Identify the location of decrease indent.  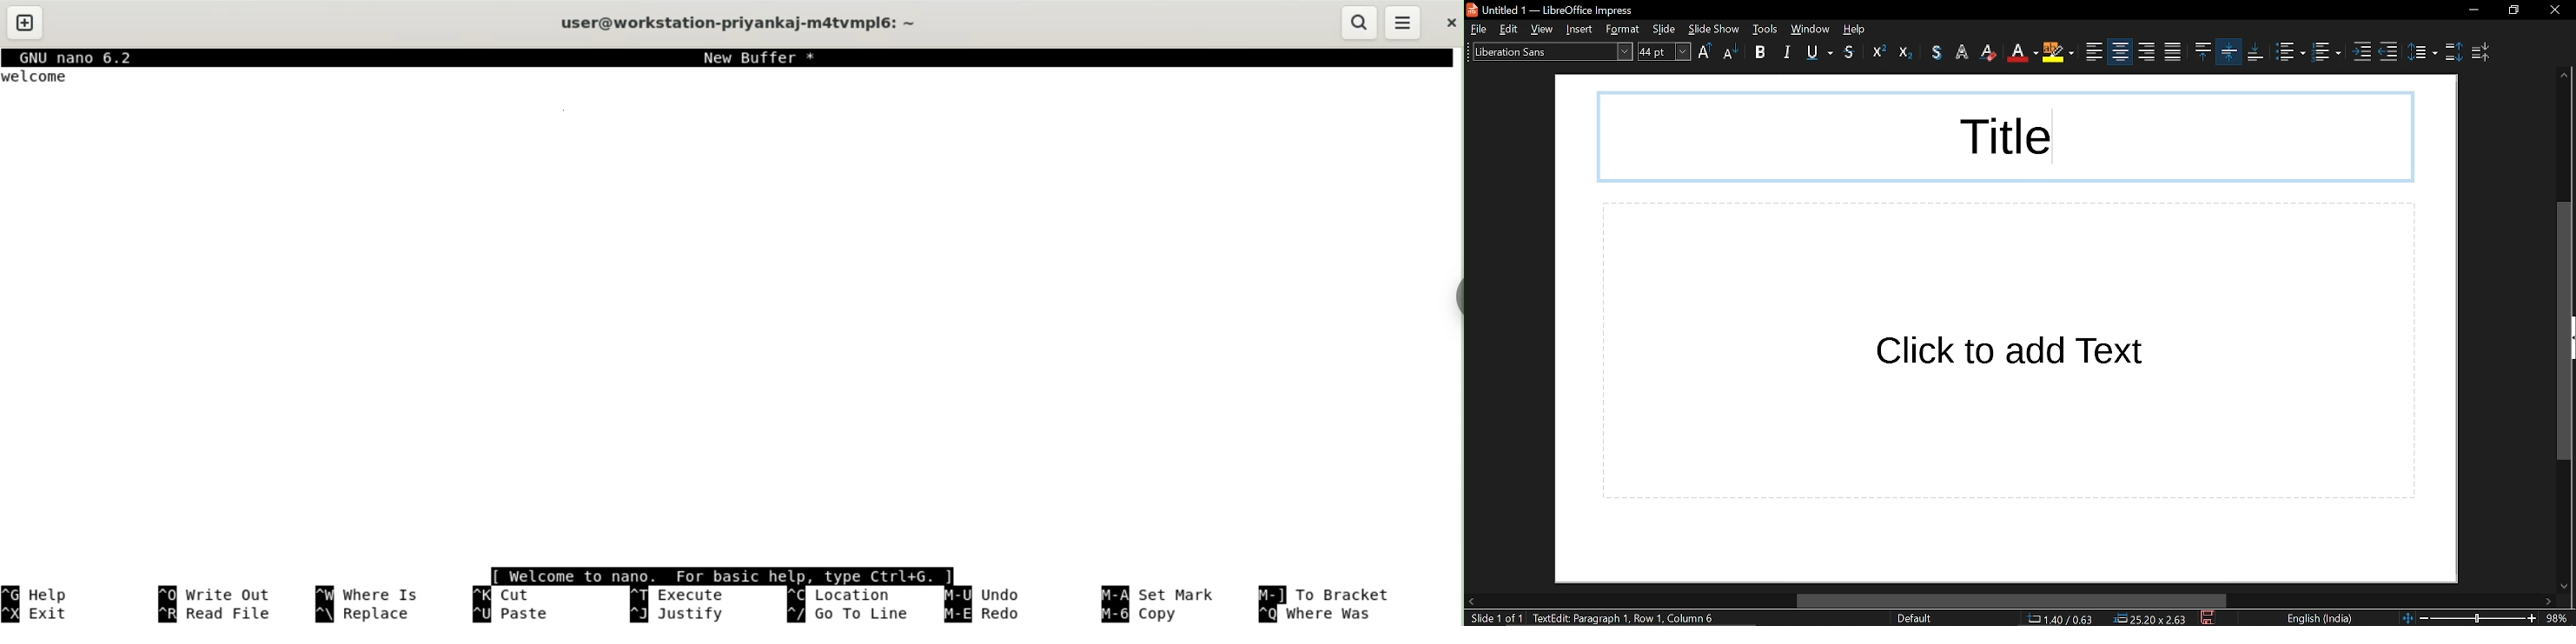
(2388, 52).